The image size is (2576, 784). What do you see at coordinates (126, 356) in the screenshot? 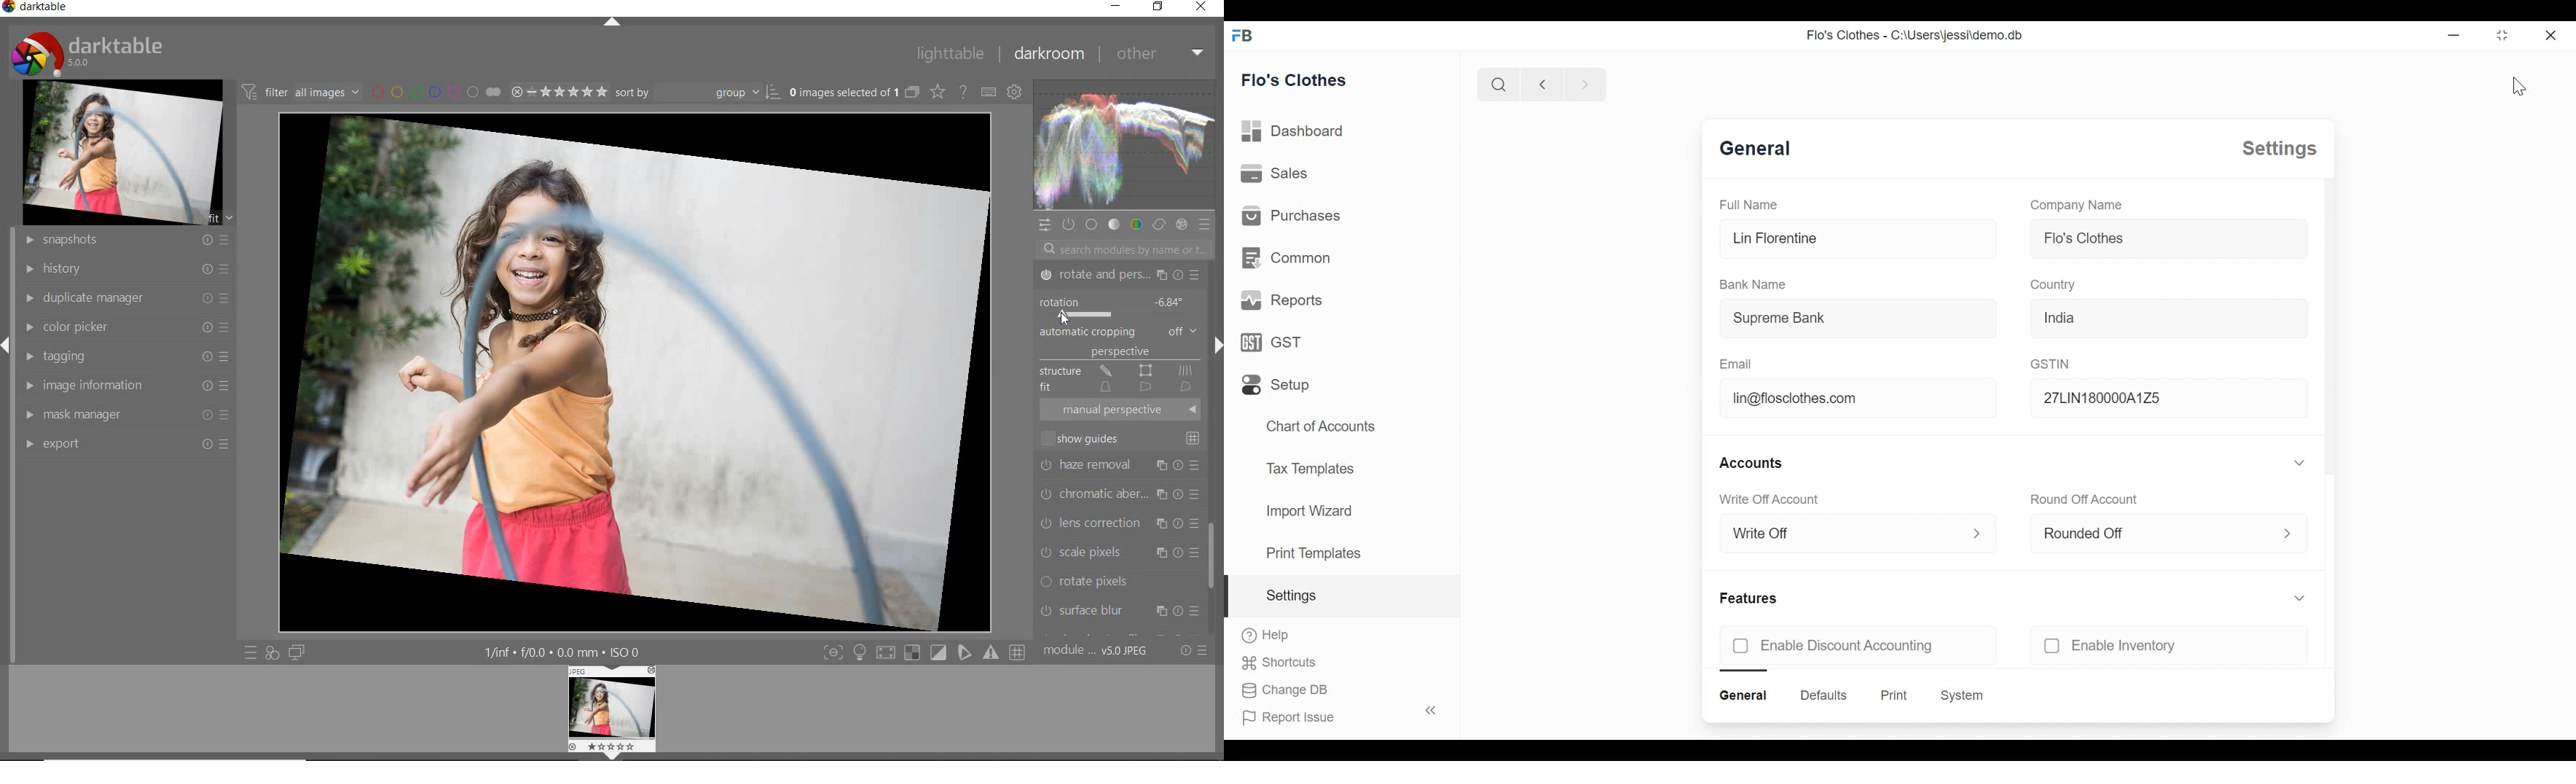
I see `tagging` at bounding box center [126, 356].